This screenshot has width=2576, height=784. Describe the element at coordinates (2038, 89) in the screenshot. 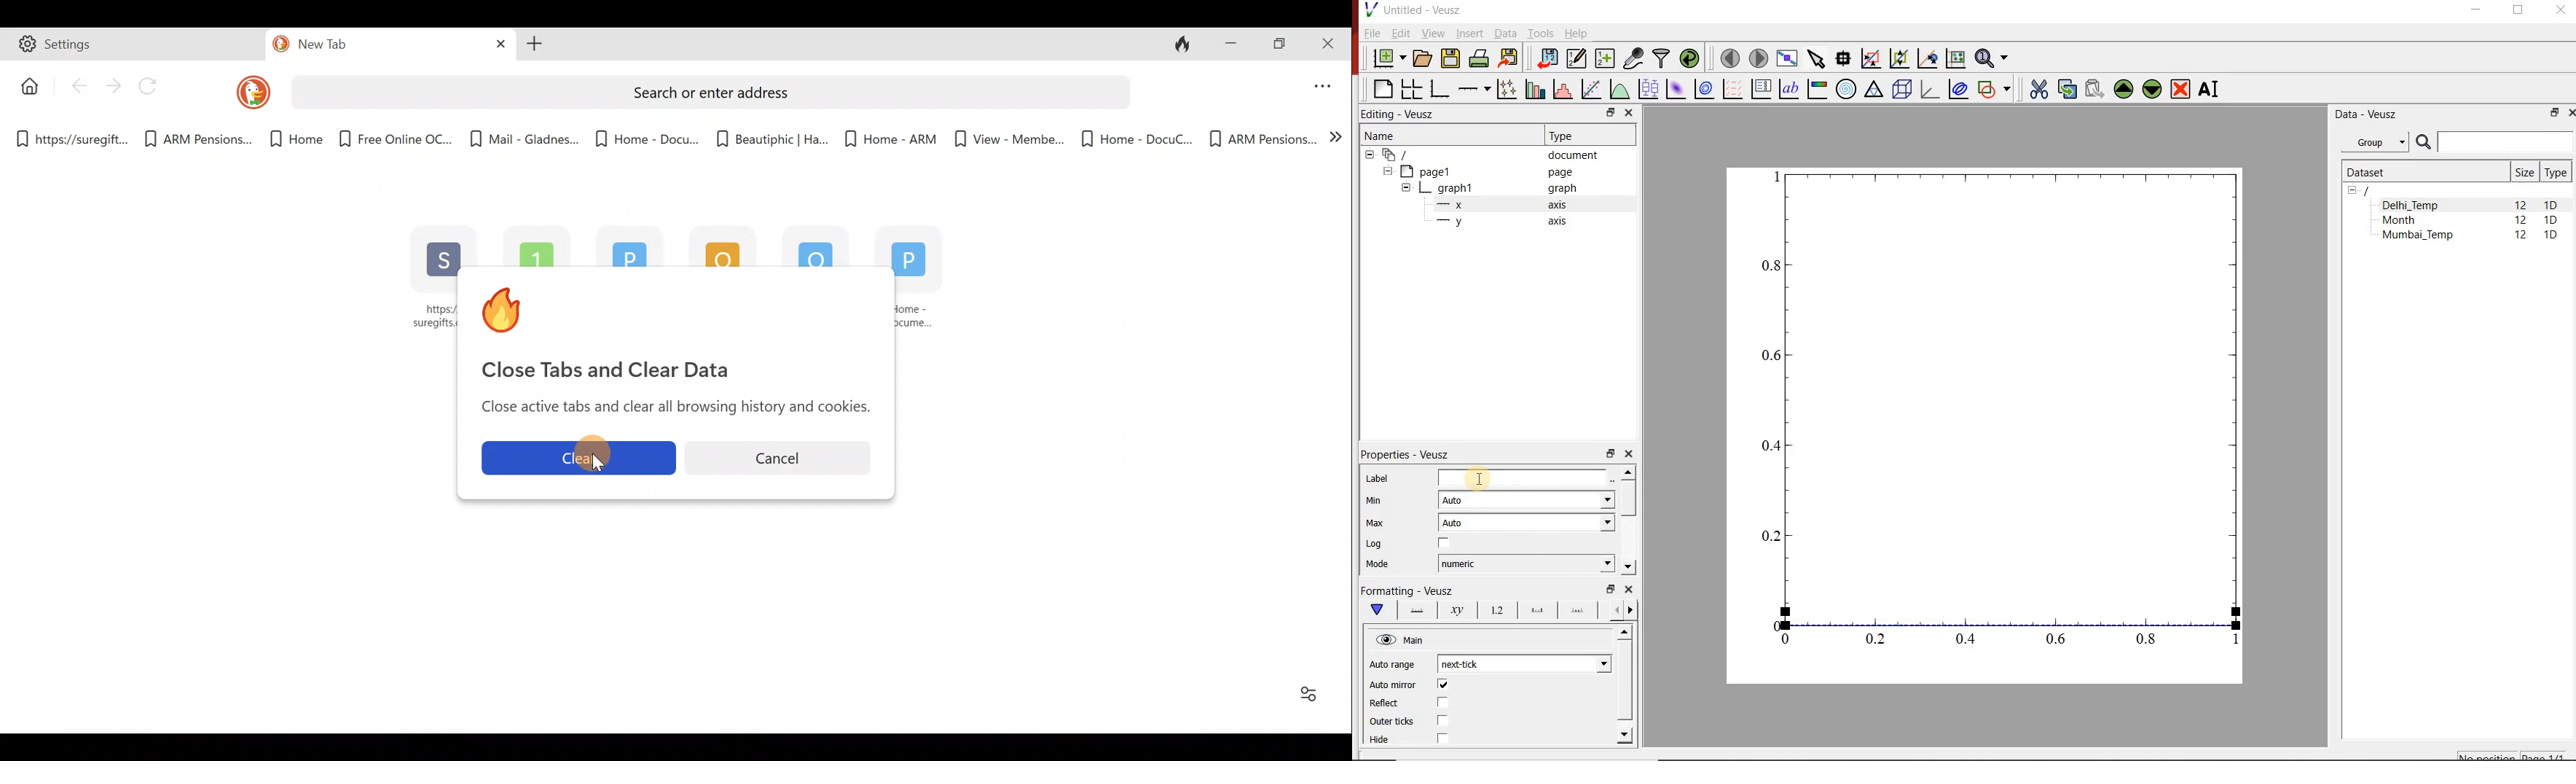

I see `cut the selected widget` at that location.